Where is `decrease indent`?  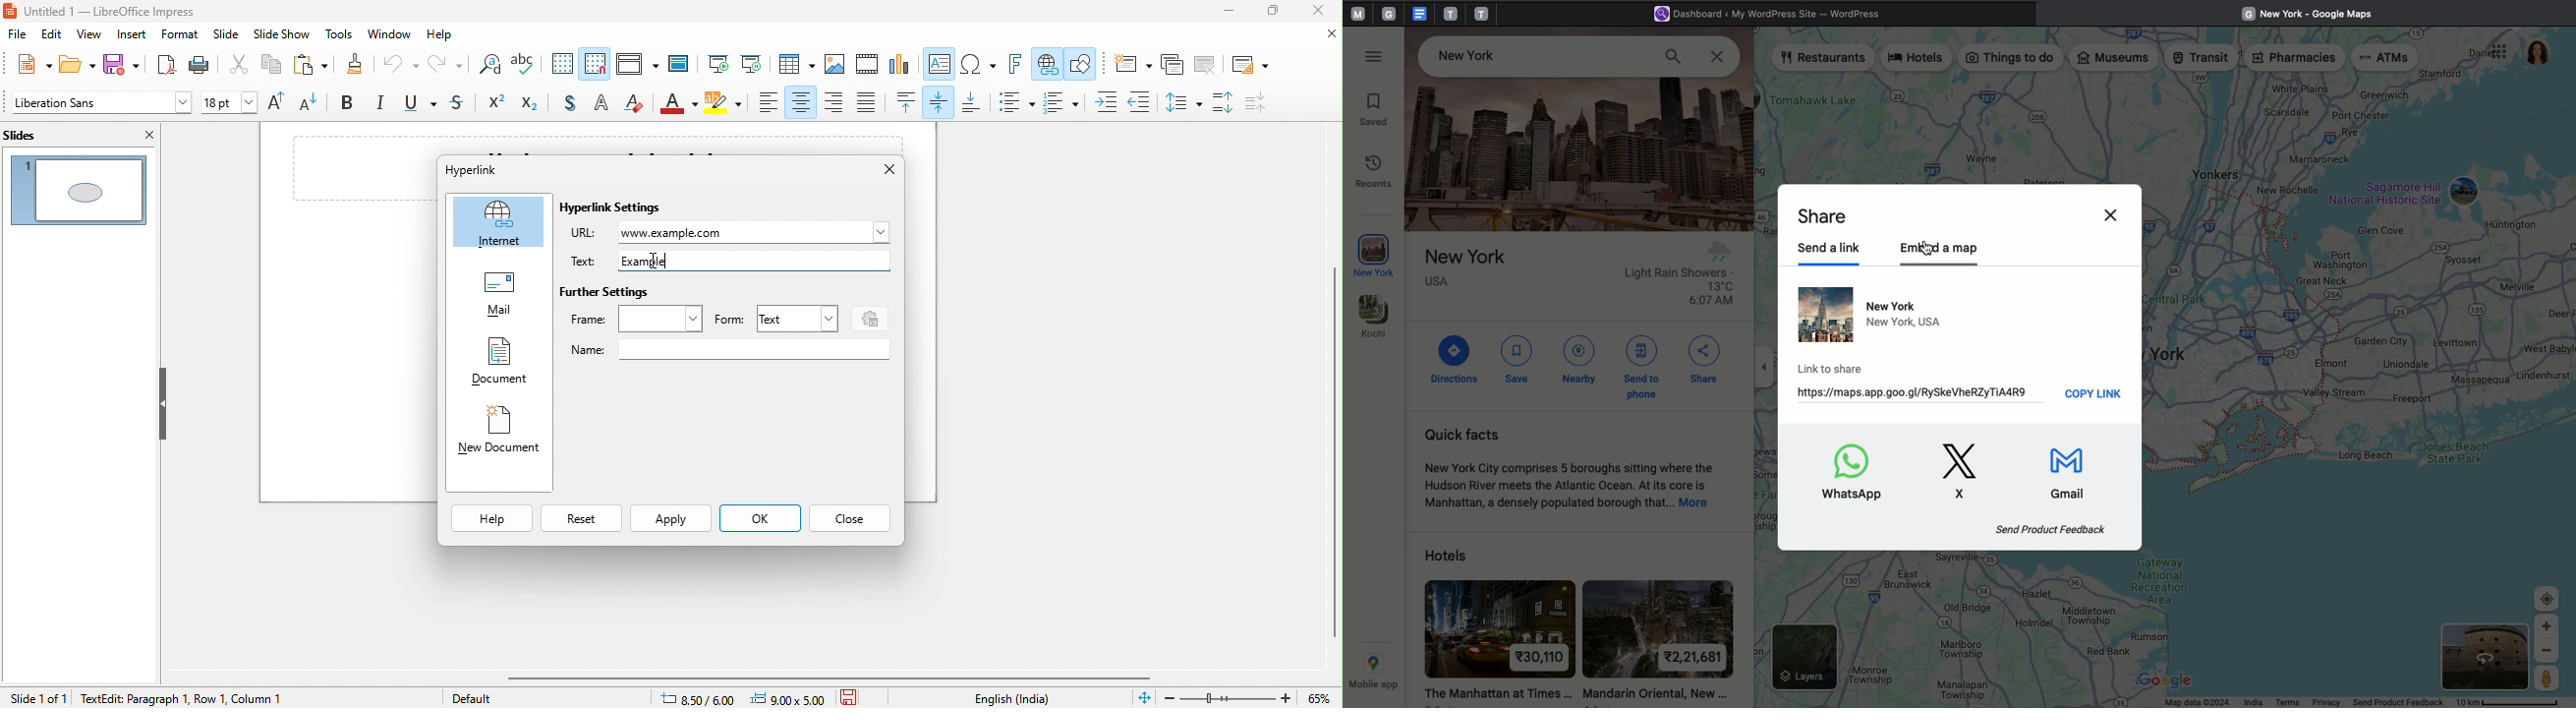 decrease indent is located at coordinates (1139, 99).